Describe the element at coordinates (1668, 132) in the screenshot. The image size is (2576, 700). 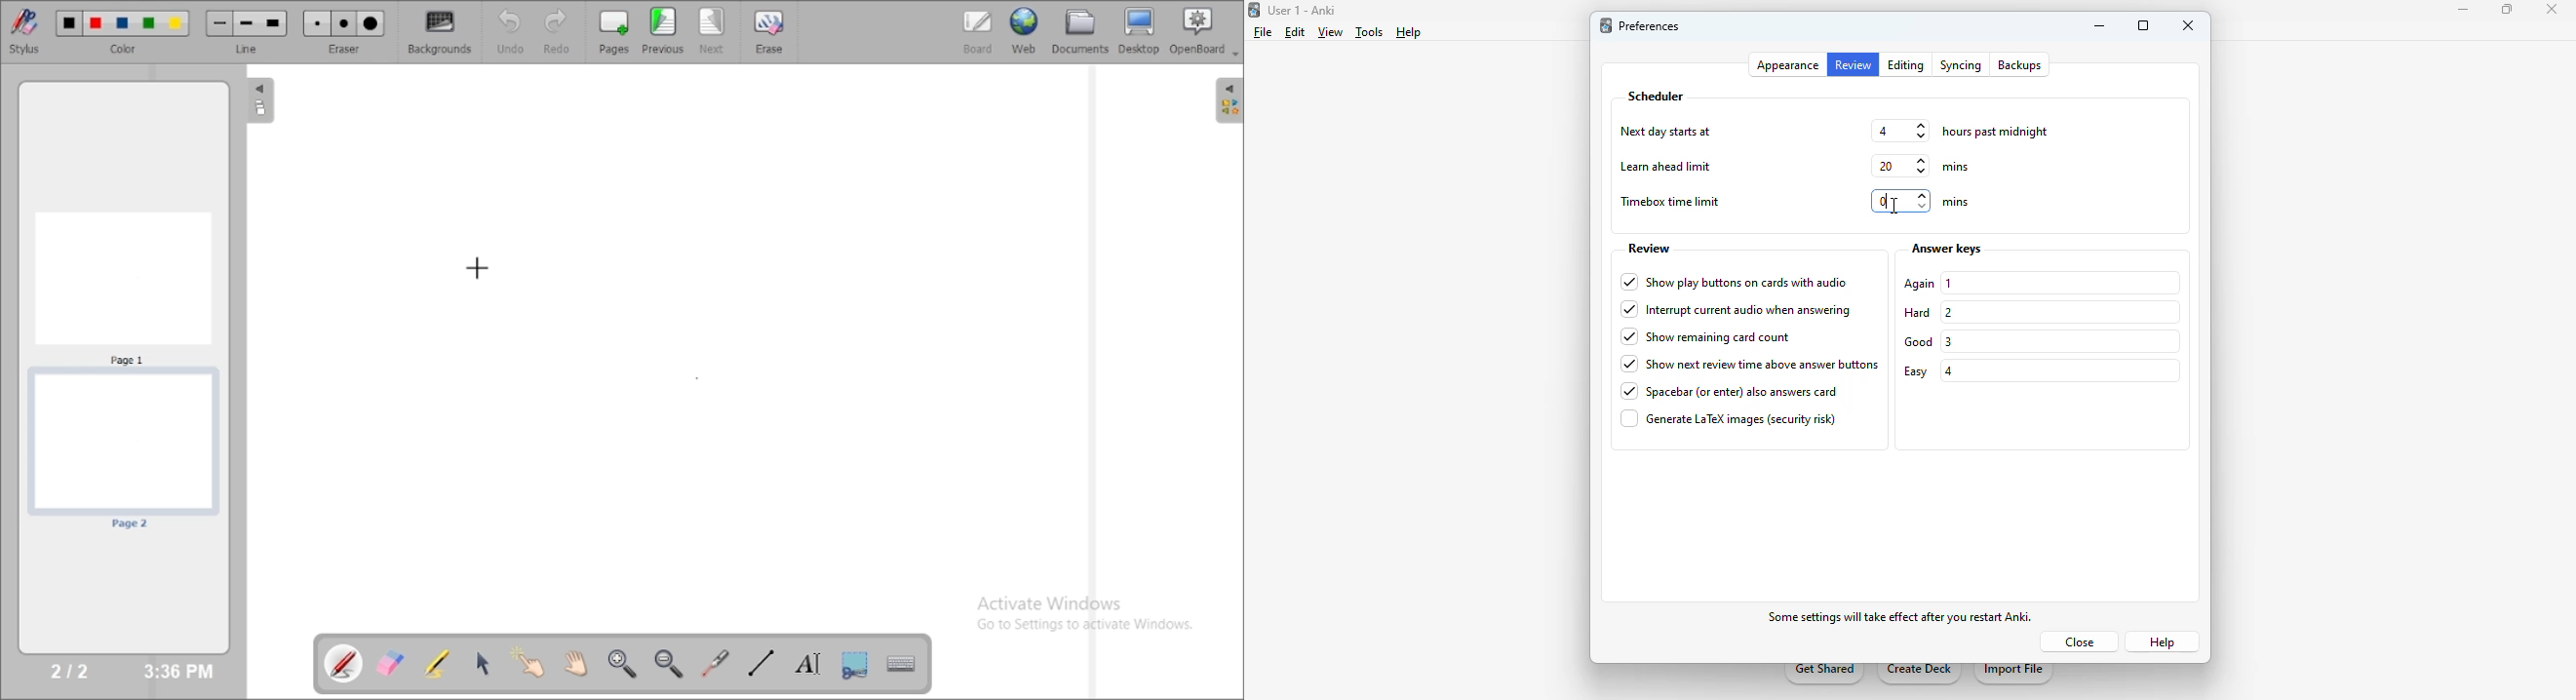
I see `next day starts at` at that location.